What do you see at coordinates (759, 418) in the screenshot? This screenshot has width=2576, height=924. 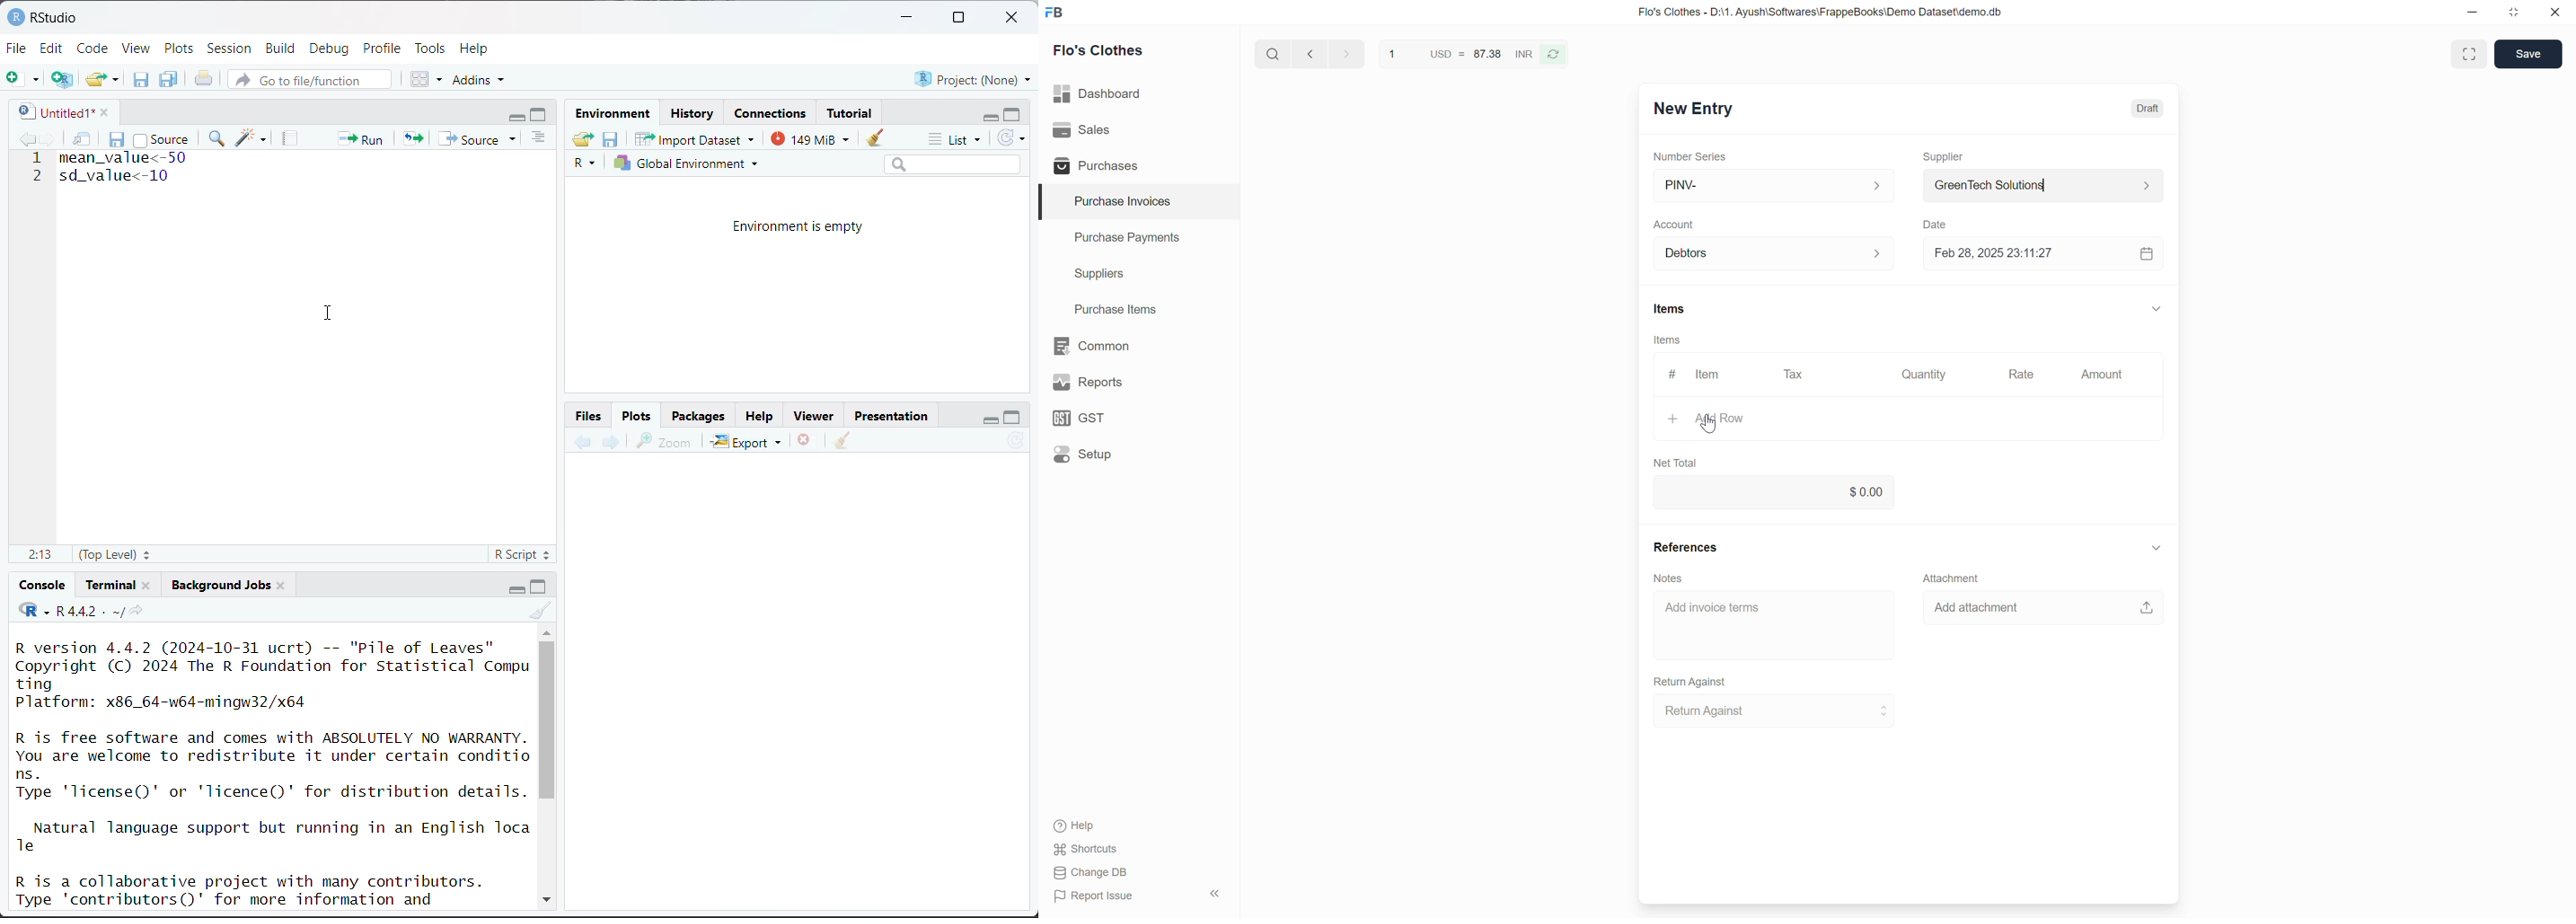 I see `Help` at bounding box center [759, 418].